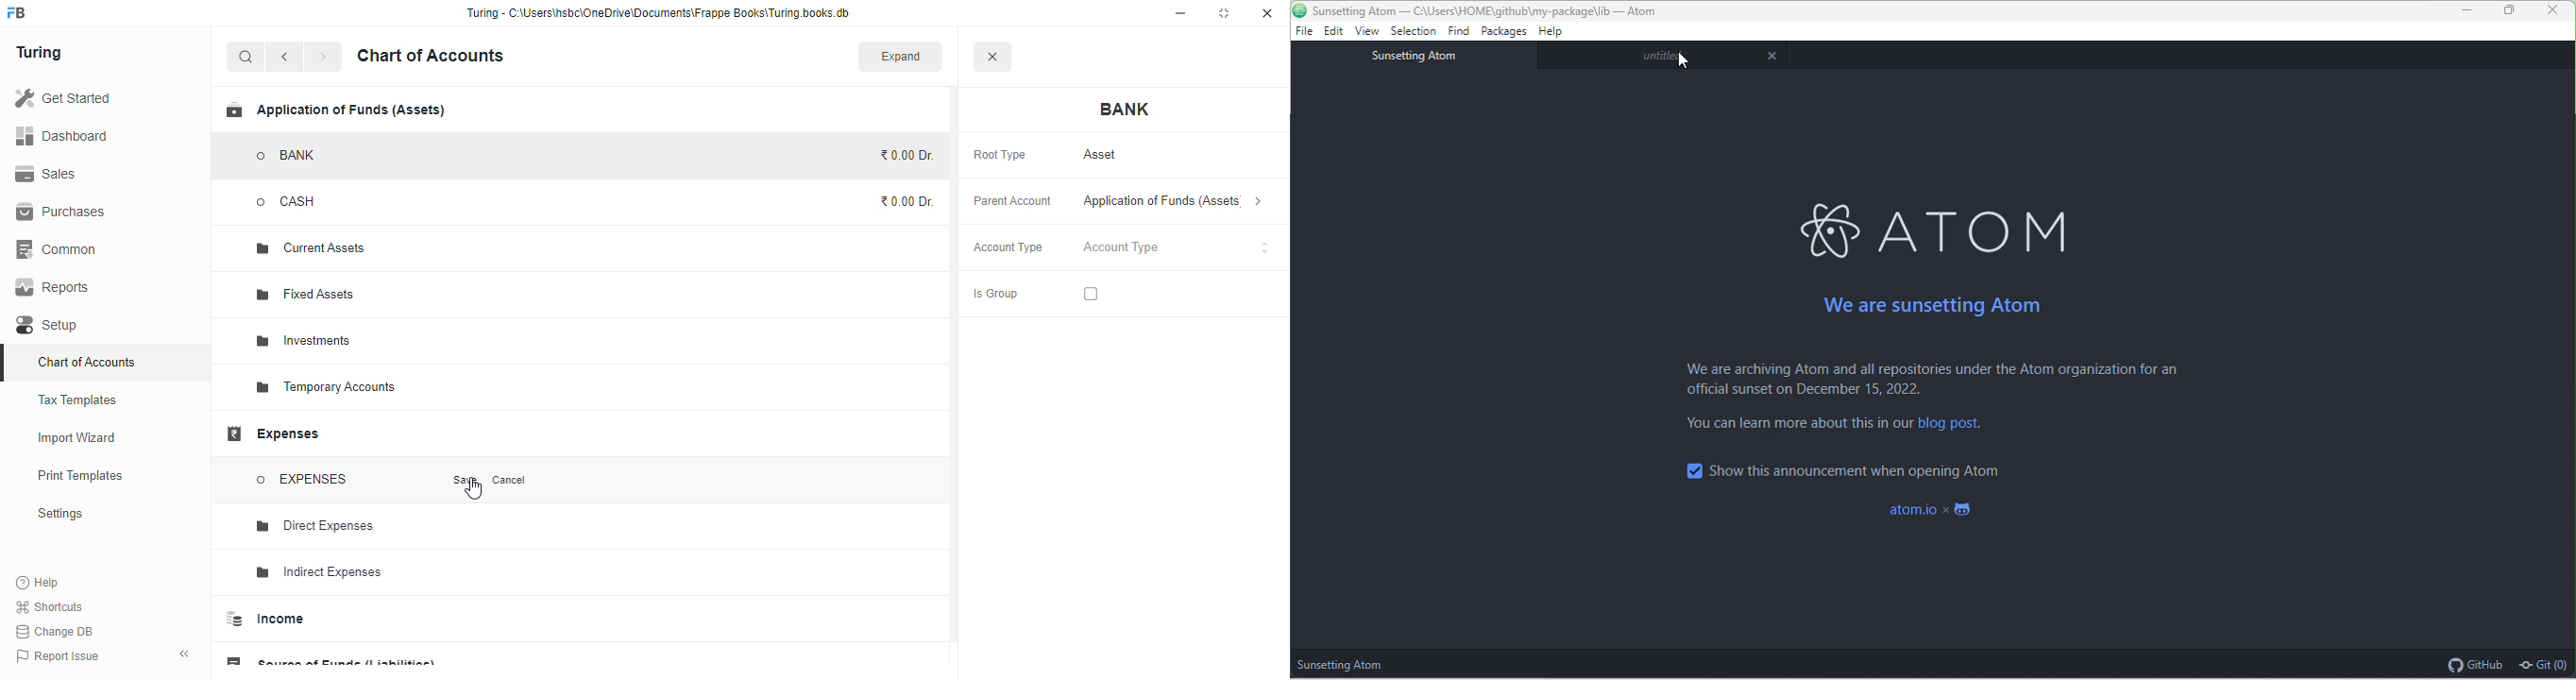 This screenshot has height=700, width=2576. What do you see at coordinates (59, 513) in the screenshot?
I see `settings` at bounding box center [59, 513].